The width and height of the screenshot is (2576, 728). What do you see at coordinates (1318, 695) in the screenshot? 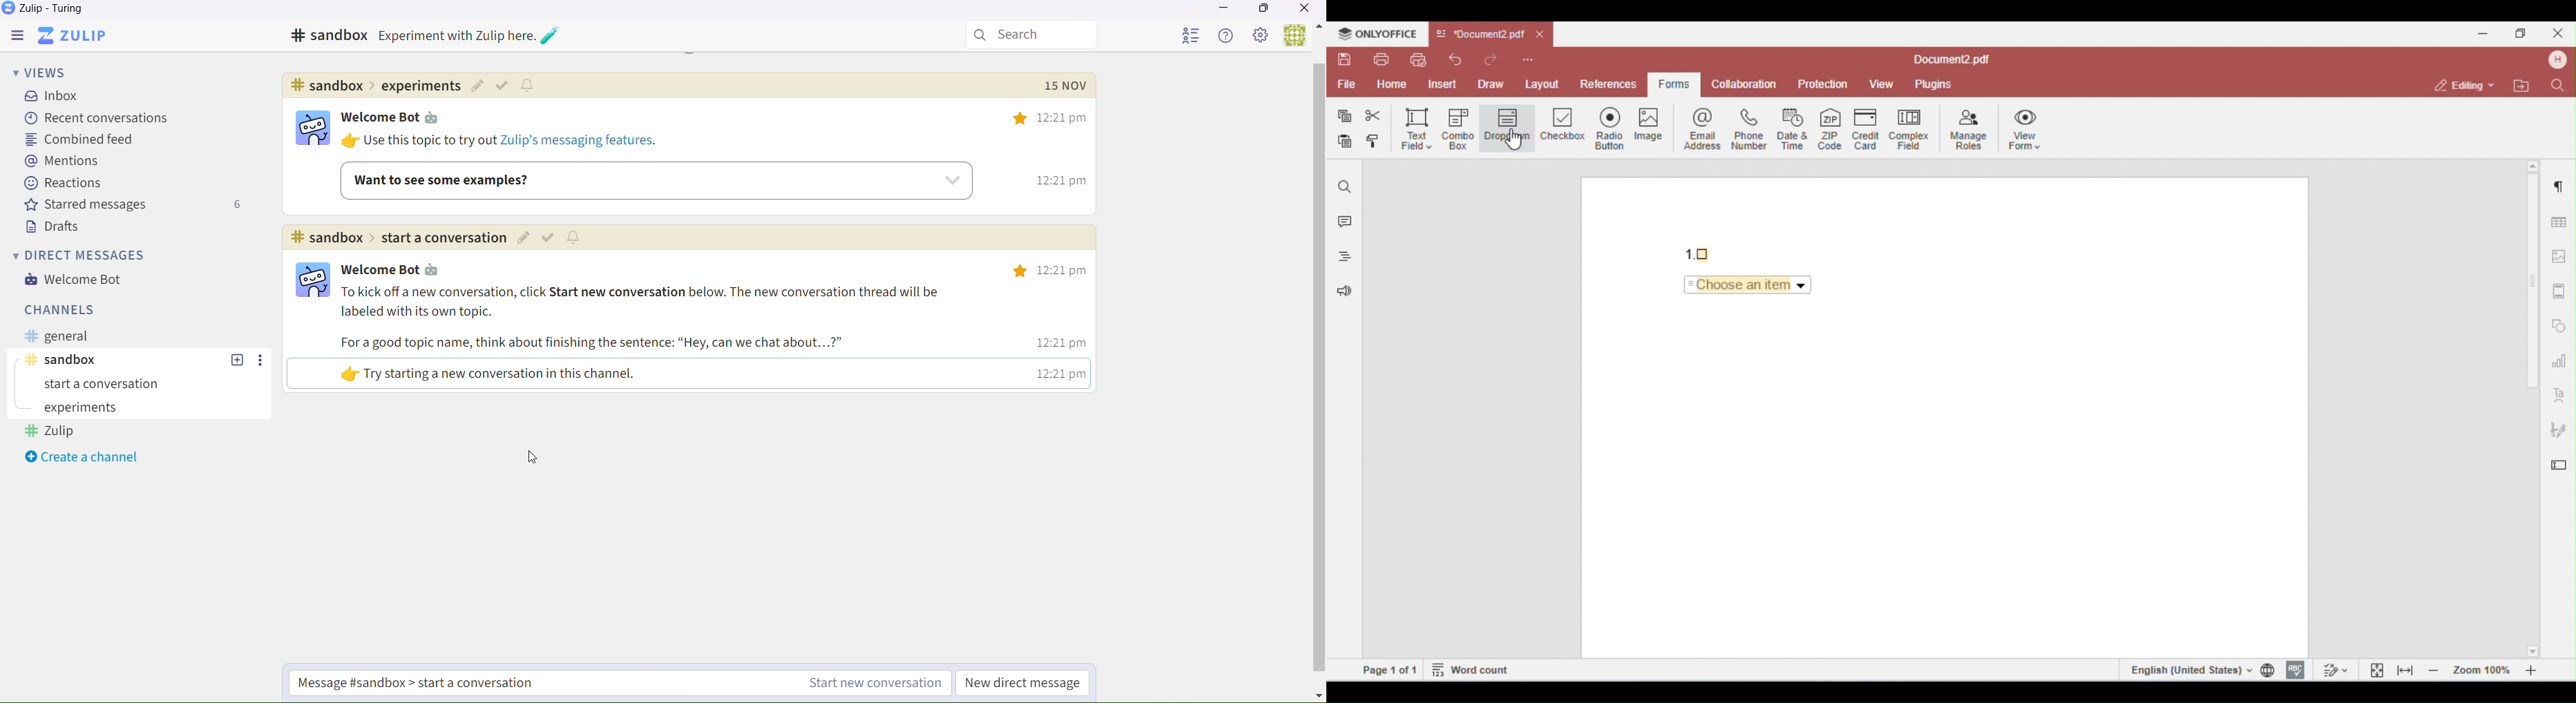
I see `` at bounding box center [1318, 695].